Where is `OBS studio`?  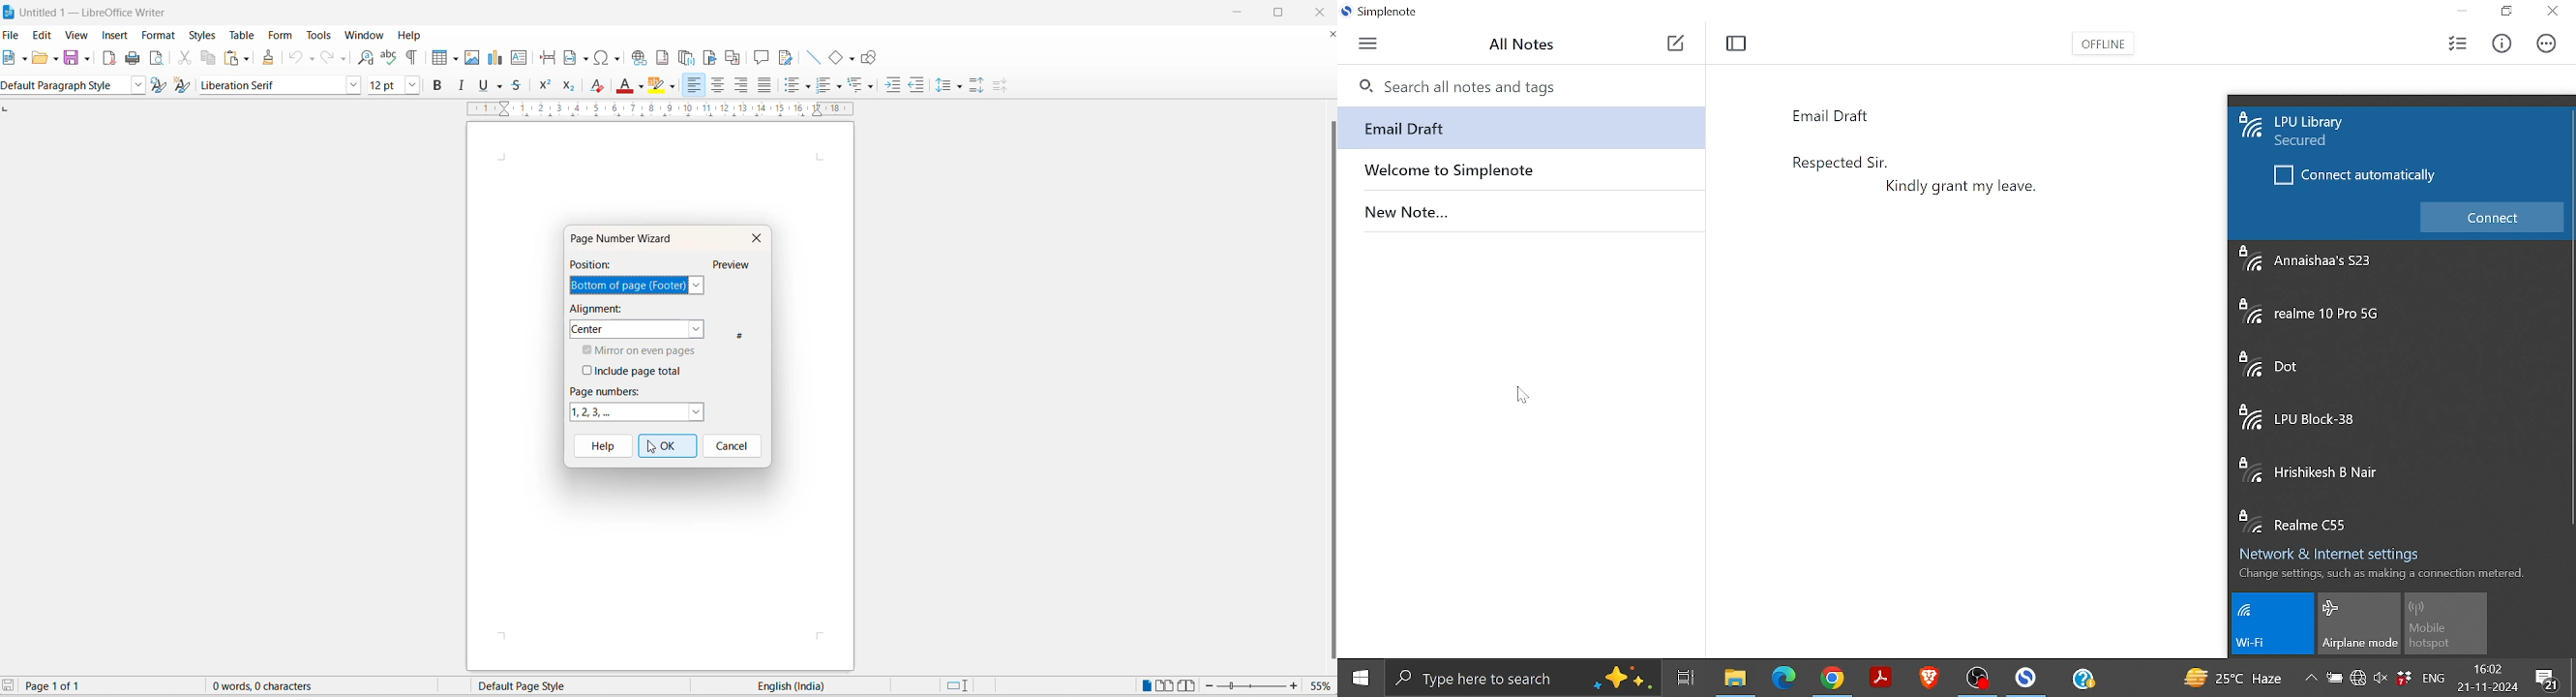
OBS studio is located at coordinates (1980, 678).